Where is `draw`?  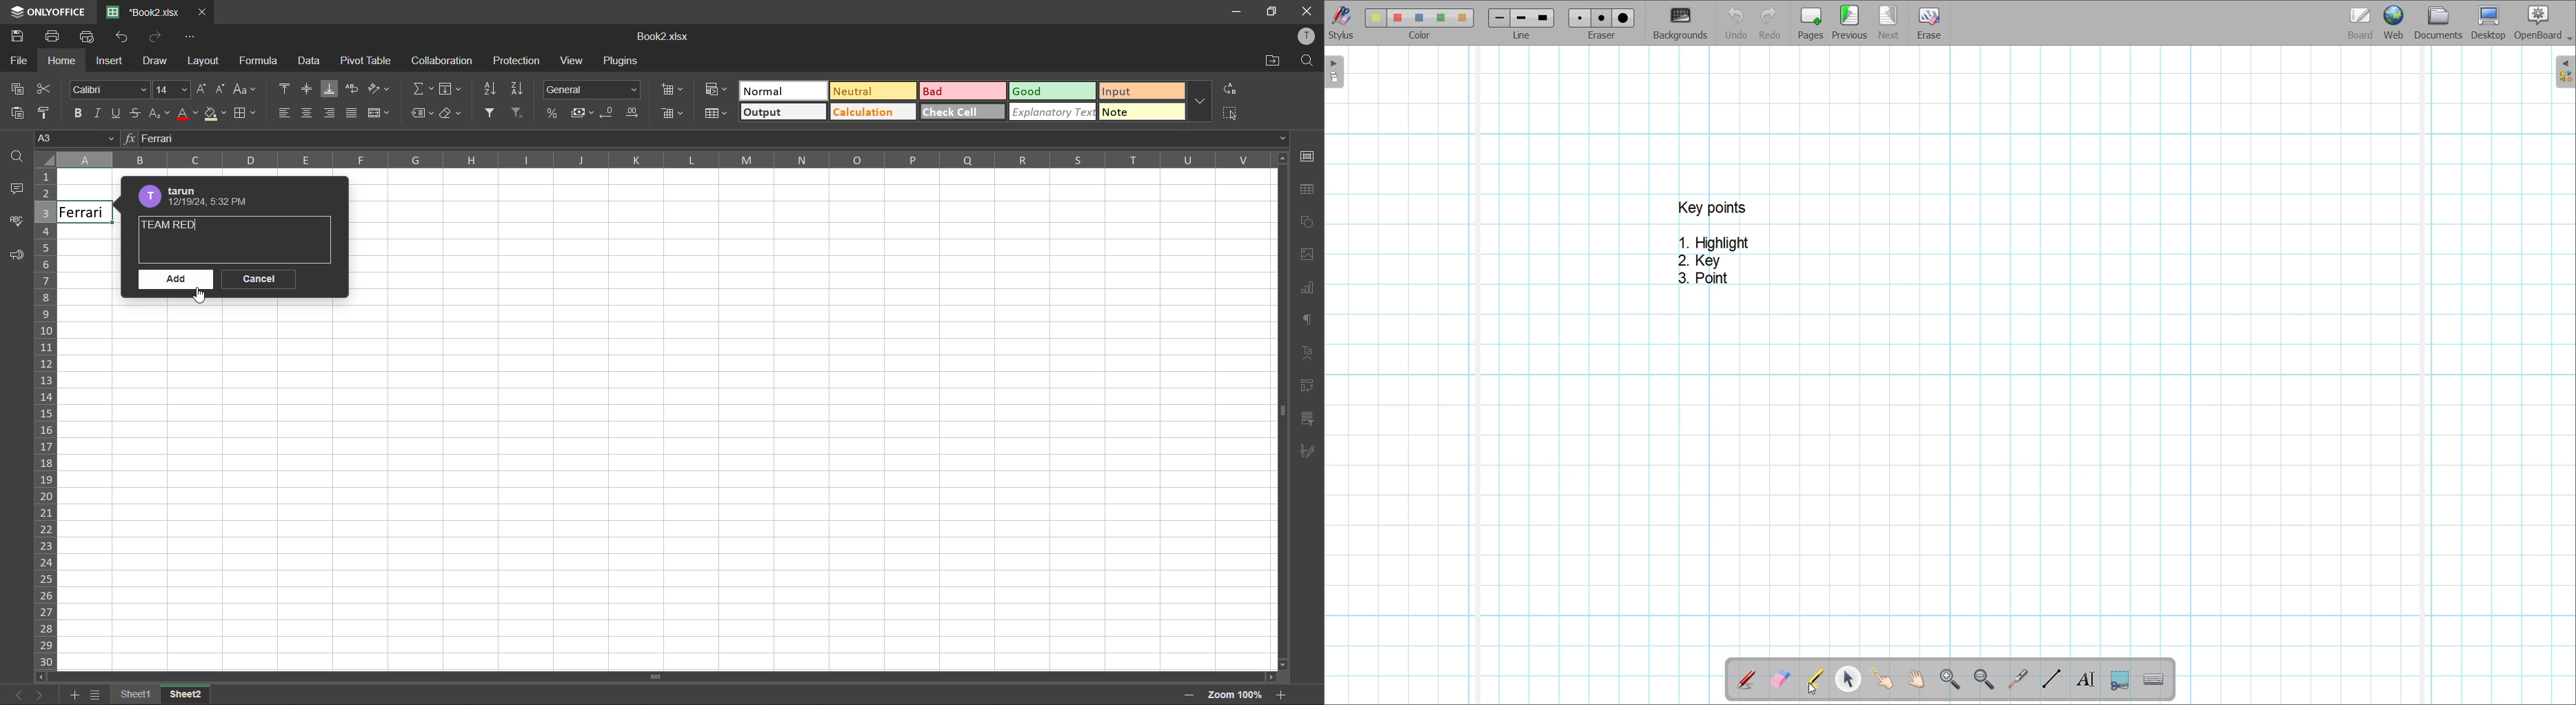 draw is located at coordinates (155, 61).